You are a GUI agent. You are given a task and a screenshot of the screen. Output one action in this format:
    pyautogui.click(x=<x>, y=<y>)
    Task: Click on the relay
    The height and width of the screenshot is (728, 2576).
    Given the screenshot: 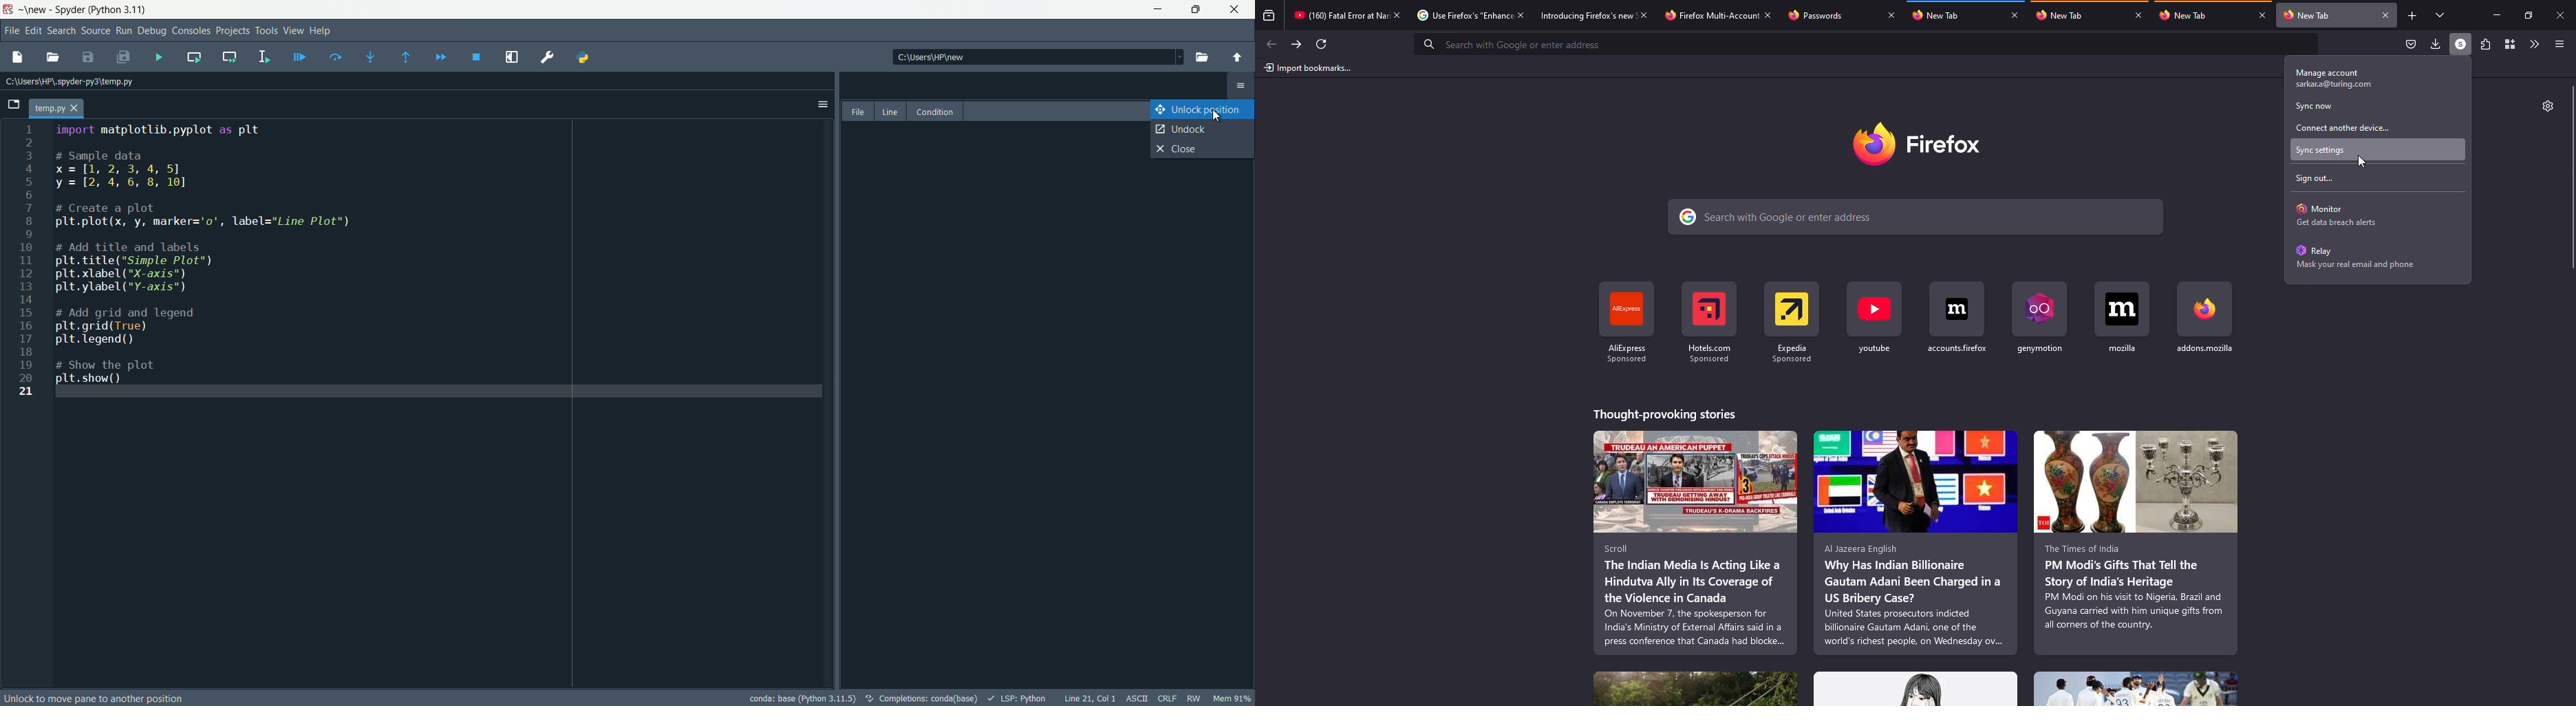 What is the action you would take?
    pyautogui.click(x=2376, y=255)
    